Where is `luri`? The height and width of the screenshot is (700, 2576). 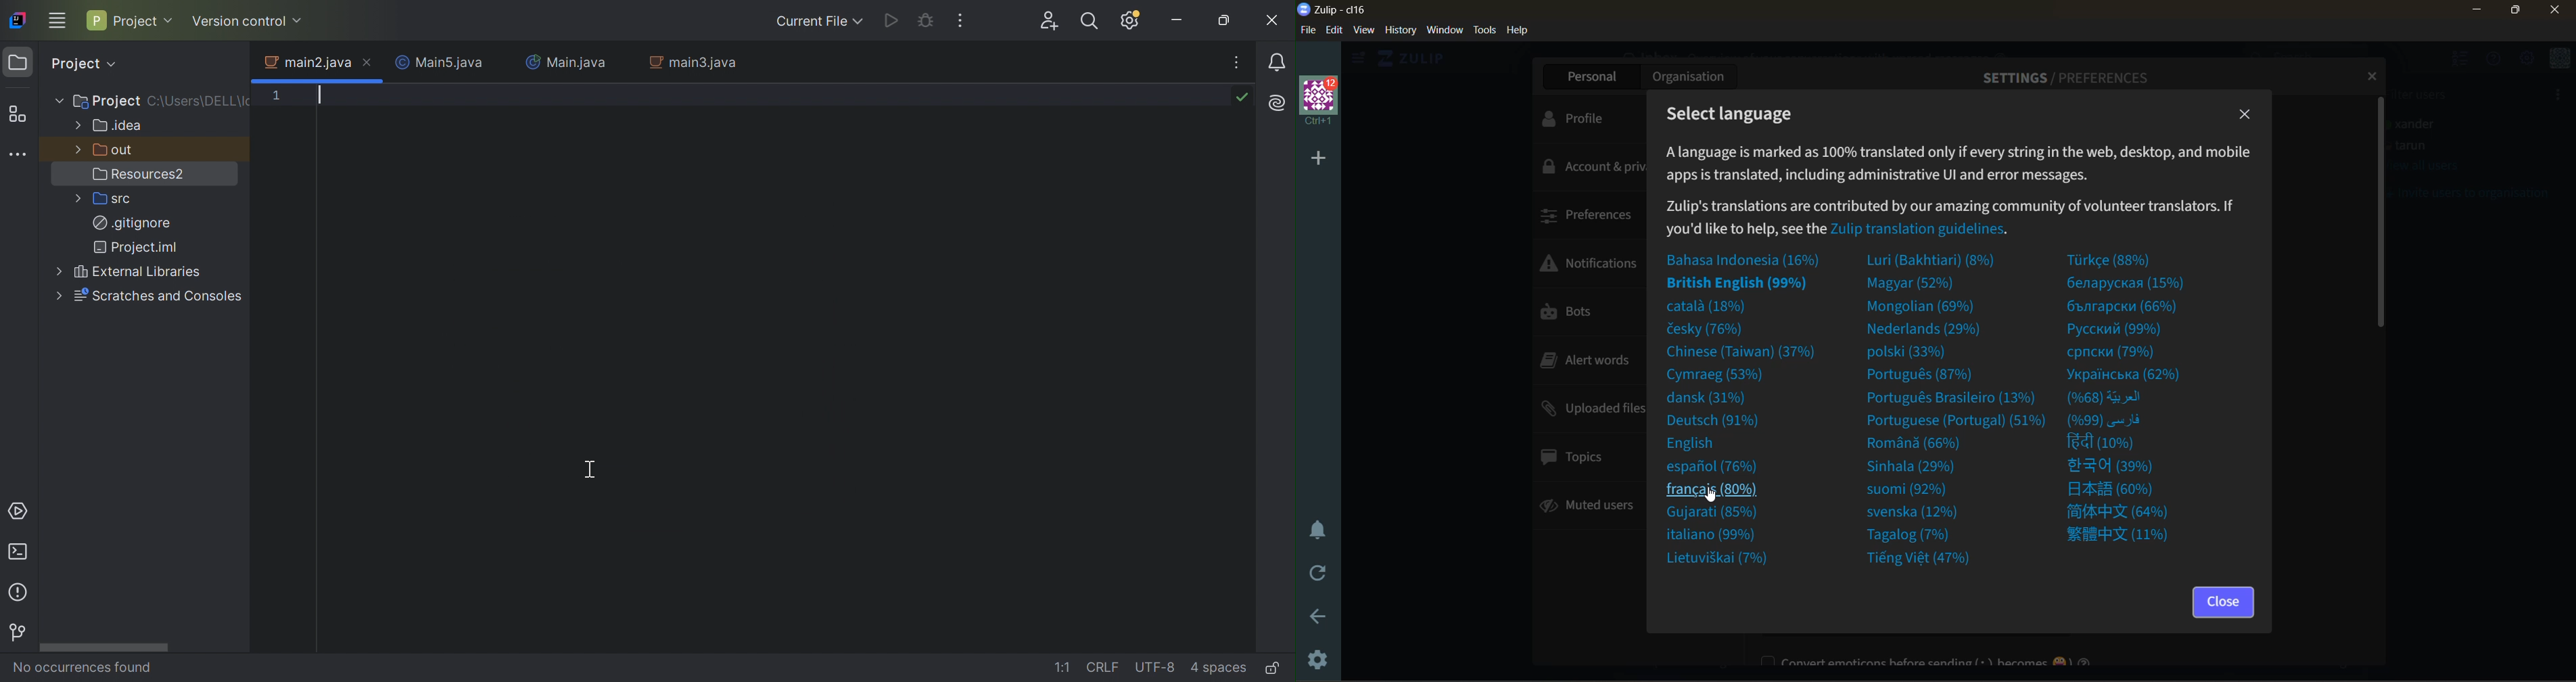
luri is located at coordinates (1928, 260).